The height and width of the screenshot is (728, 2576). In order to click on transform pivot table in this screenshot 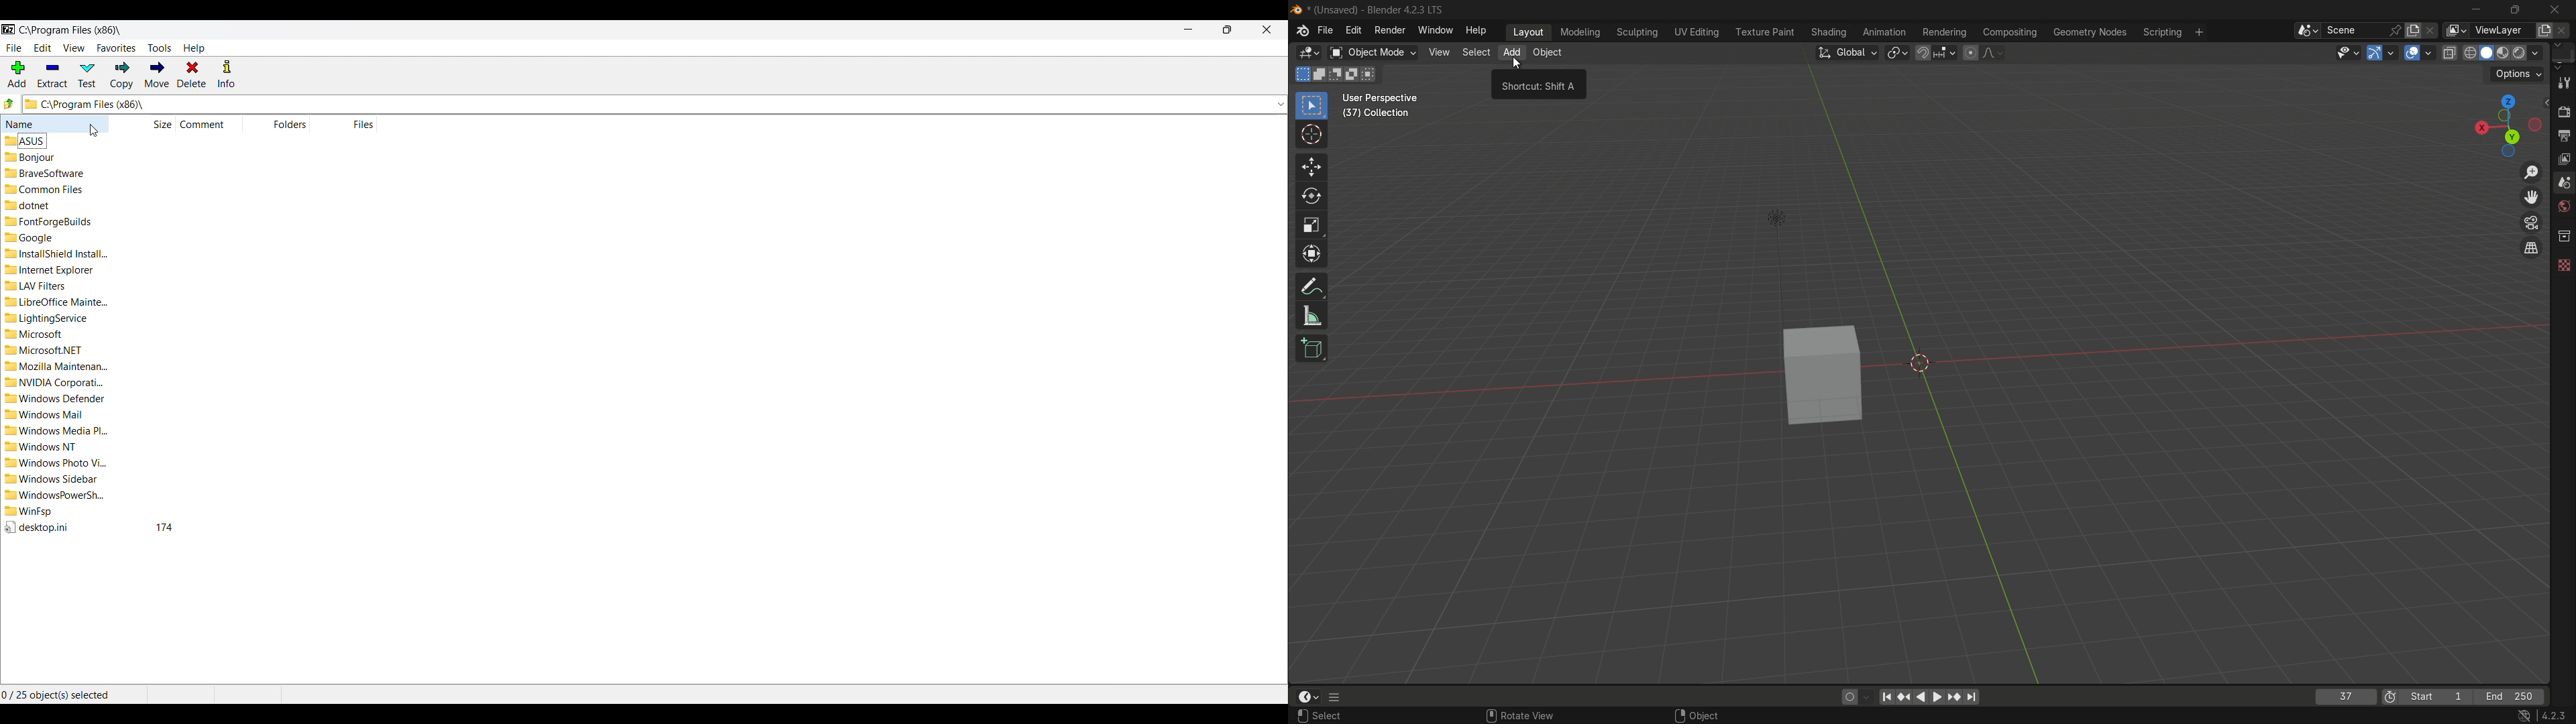, I will do `click(1896, 54)`.